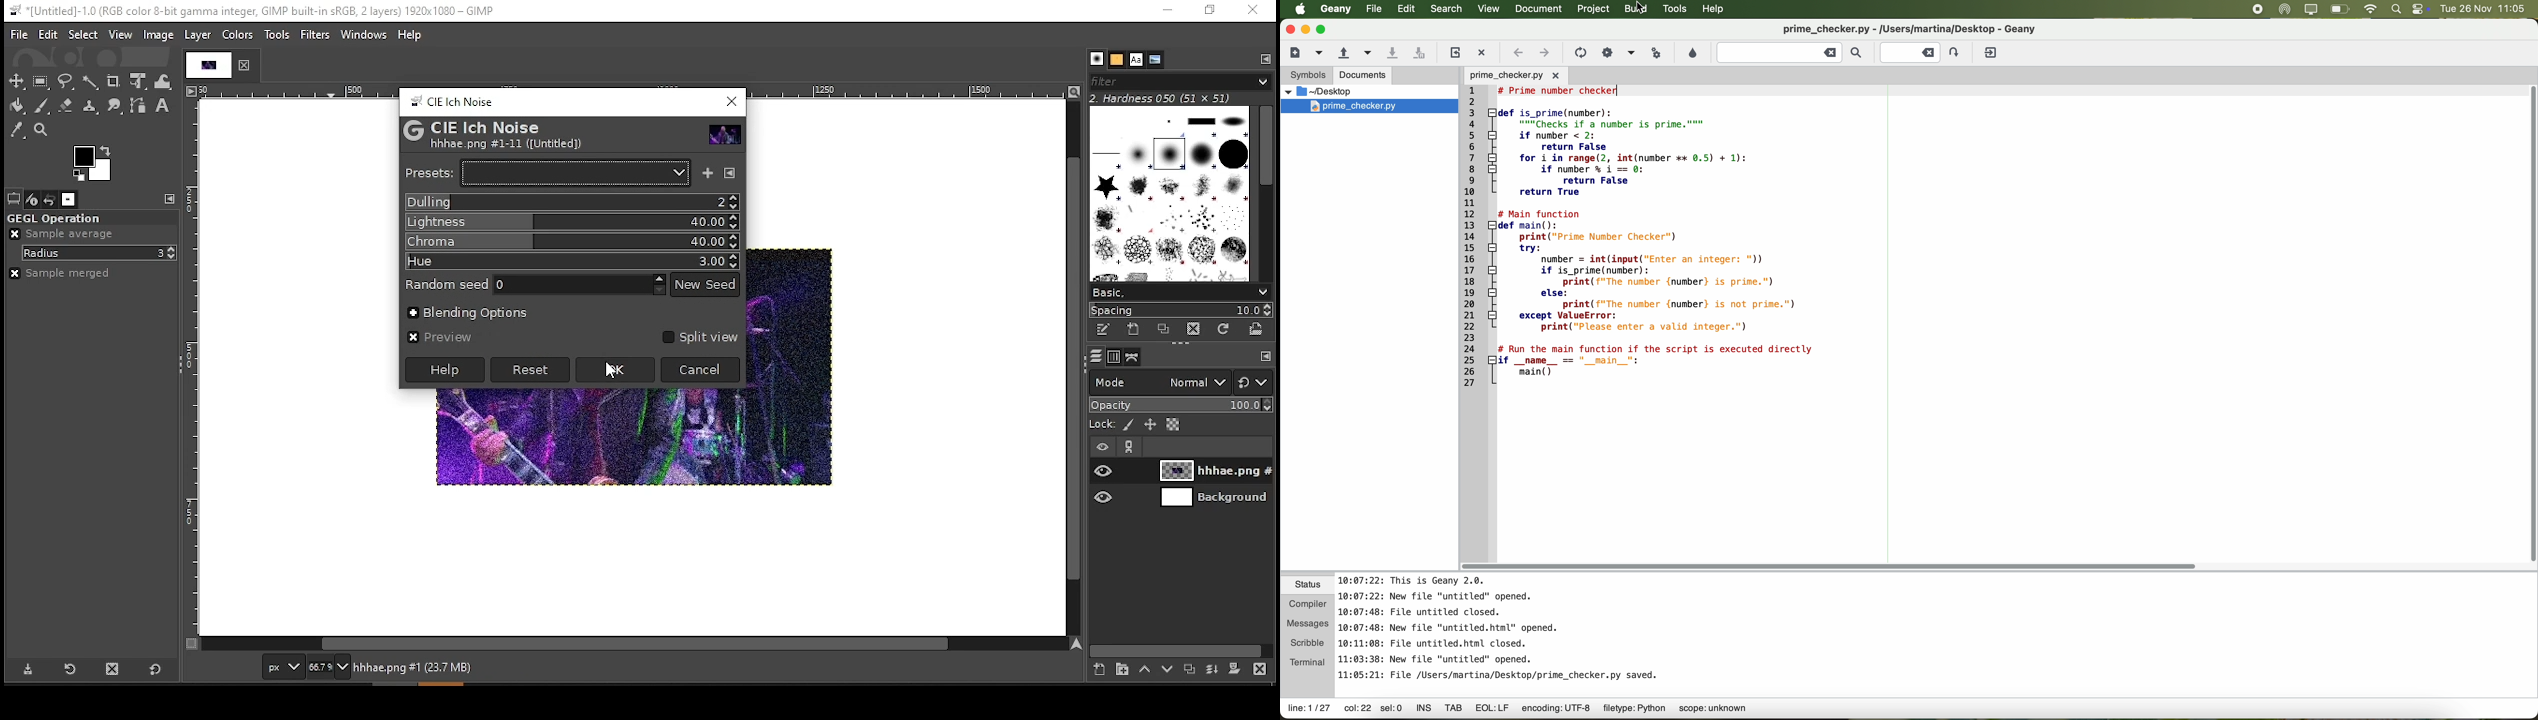 This screenshot has width=2548, height=728. What do you see at coordinates (1127, 448) in the screenshot?
I see `link` at bounding box center [1127, 448].